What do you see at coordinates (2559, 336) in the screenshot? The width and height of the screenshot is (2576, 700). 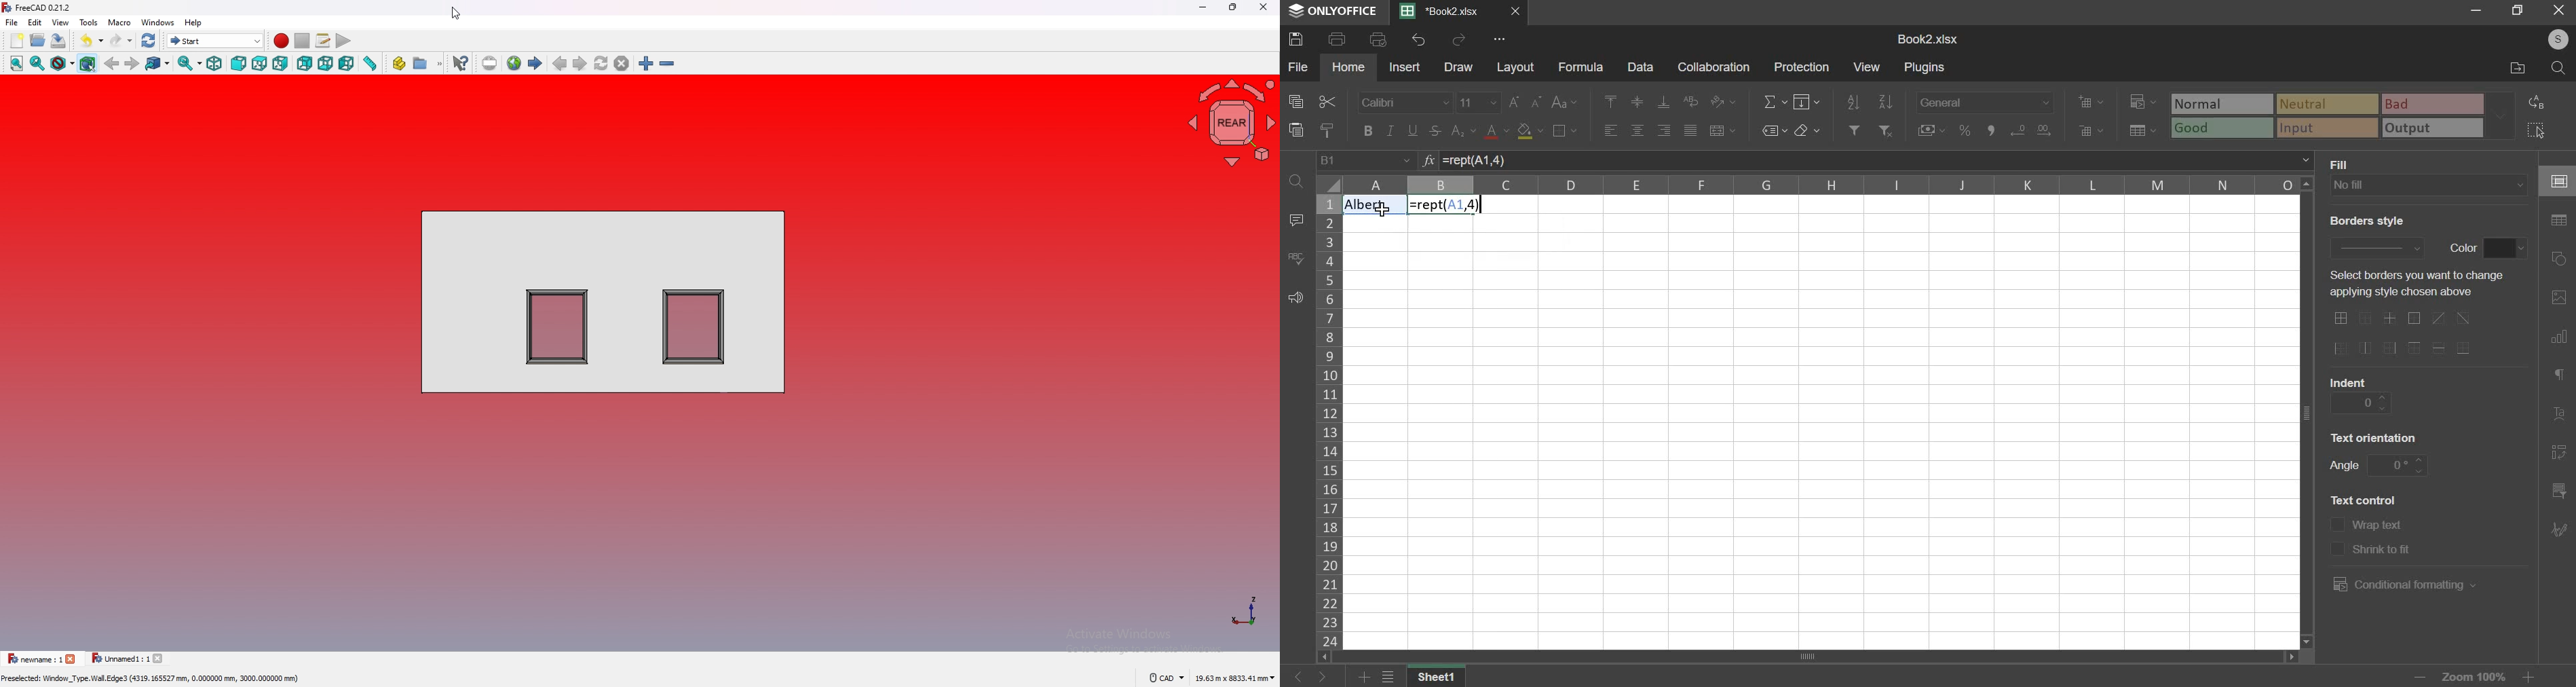 I see `chart settings` at bounding box center [2559, 336].